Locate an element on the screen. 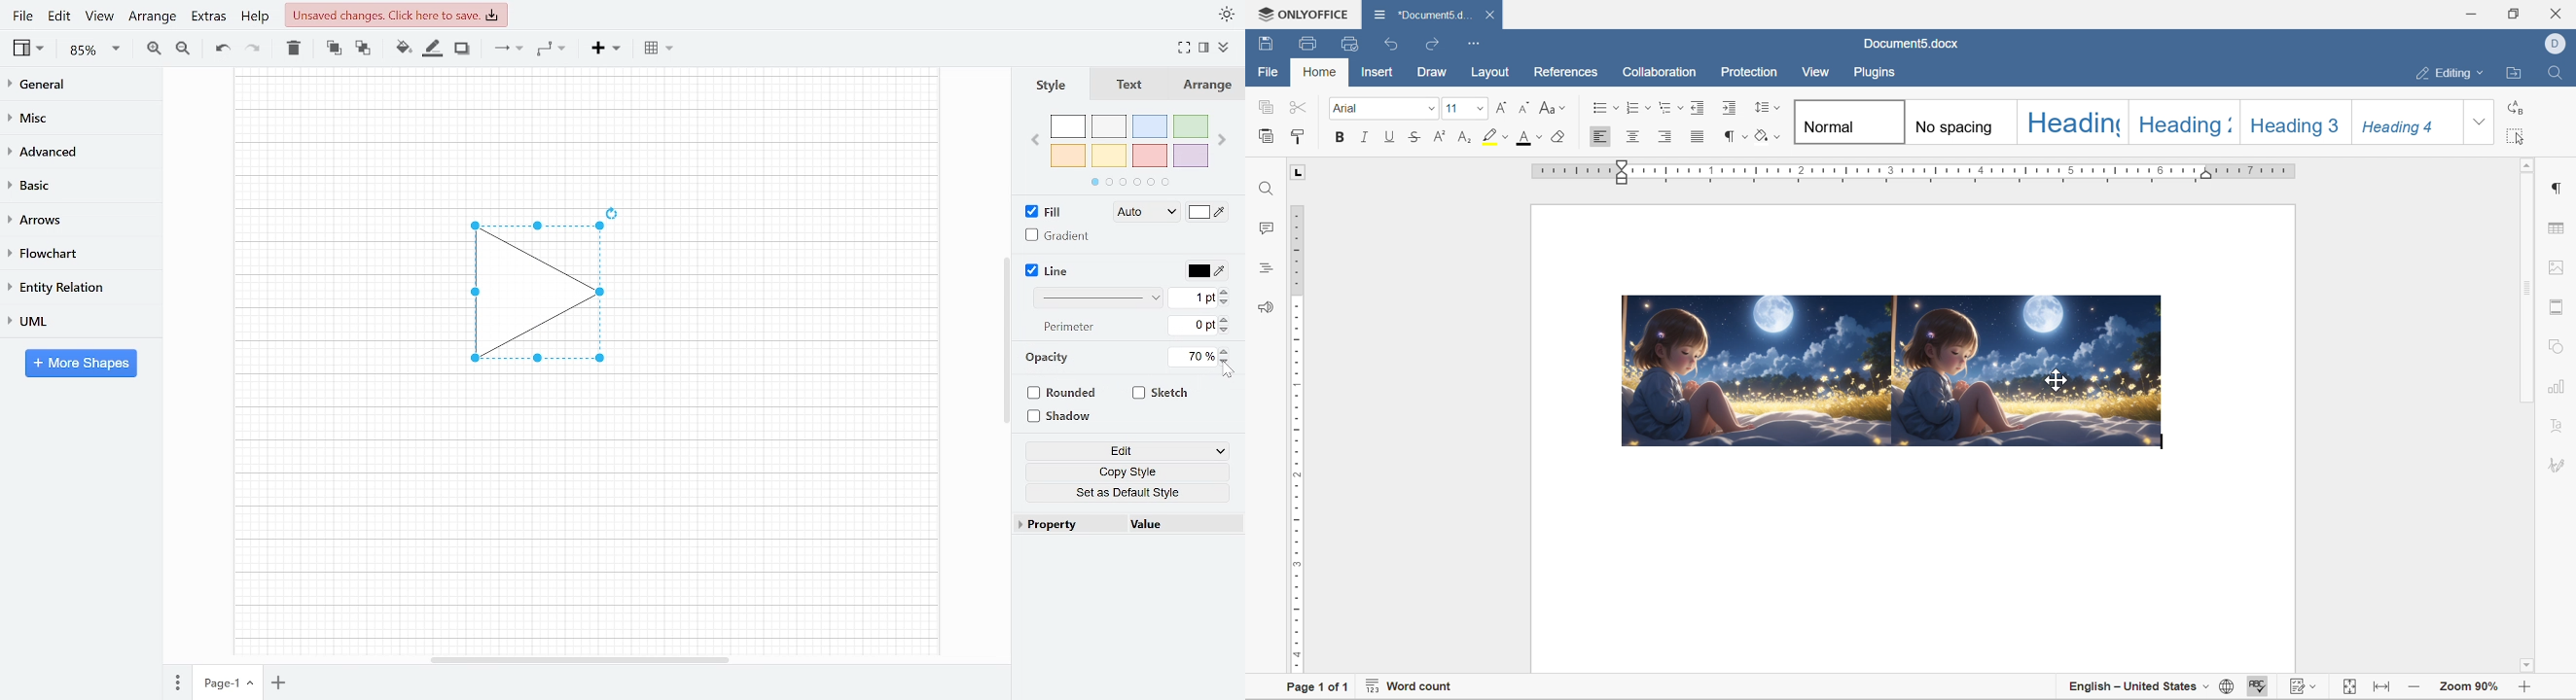 The height and width of the screenshot is (700, 2576). Page options is located at coordinates (253, 685).